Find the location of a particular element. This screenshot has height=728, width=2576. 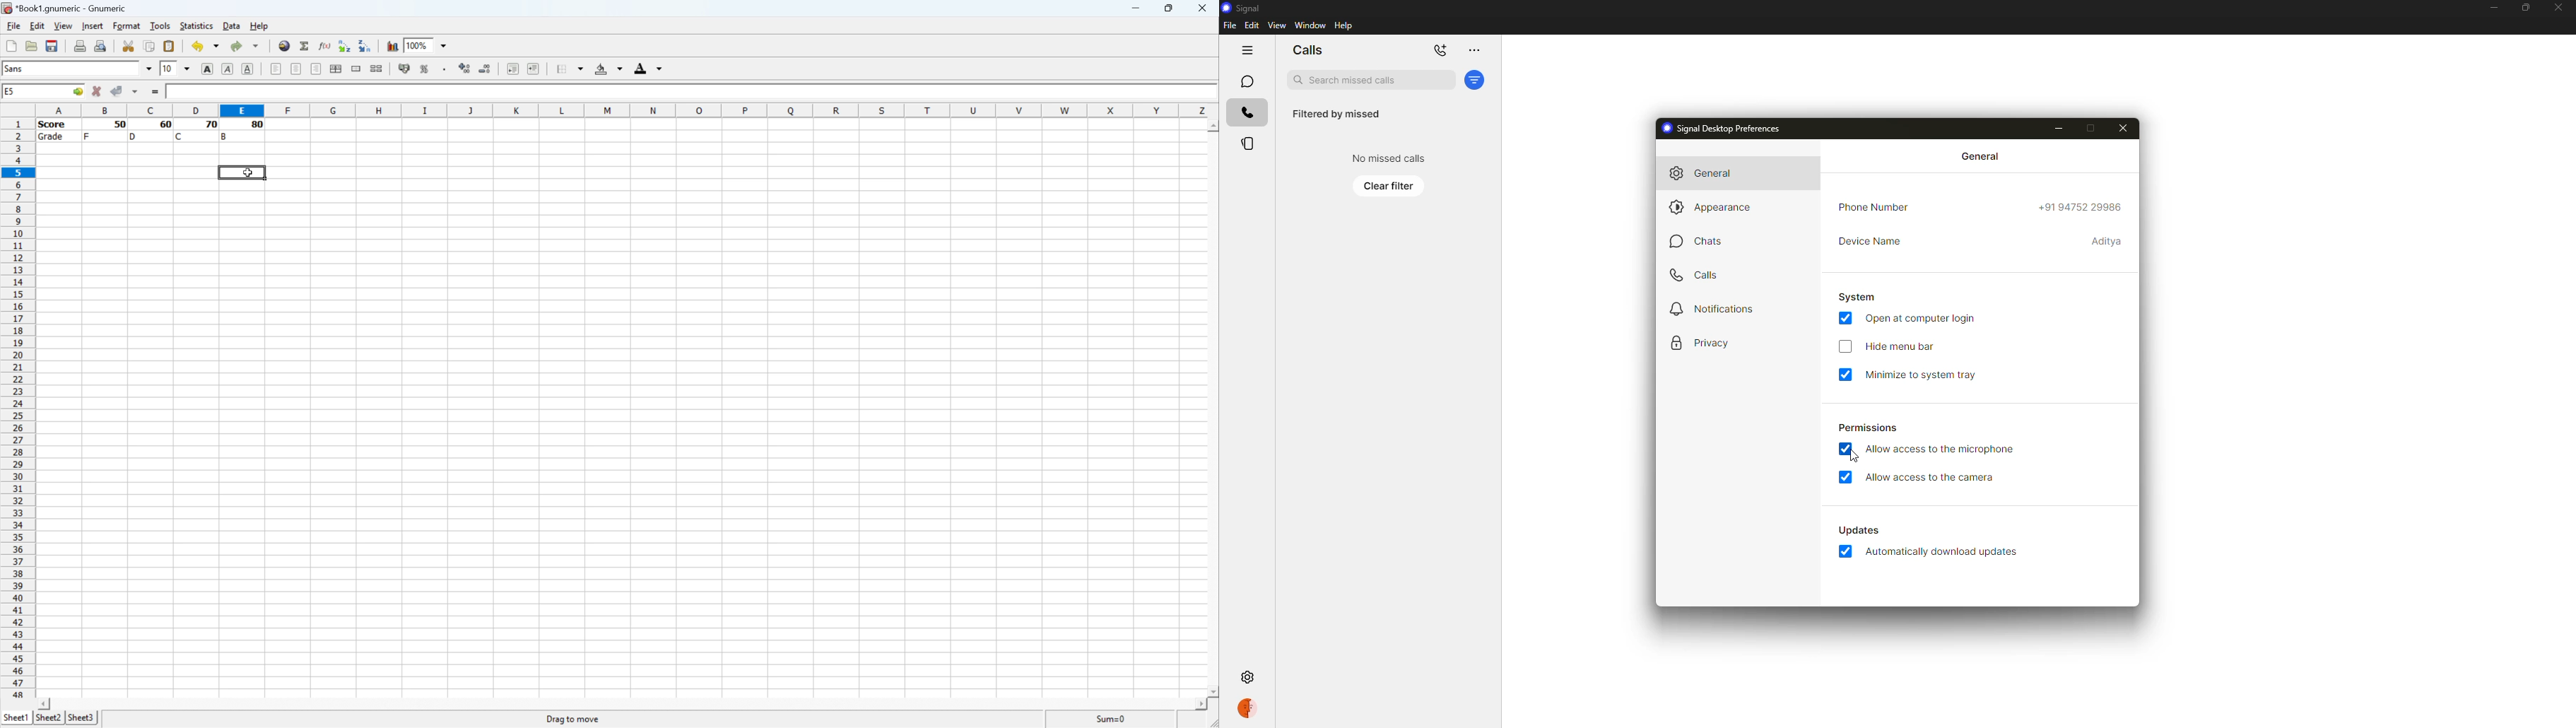

Open a file is located at coordinates (33, 45).